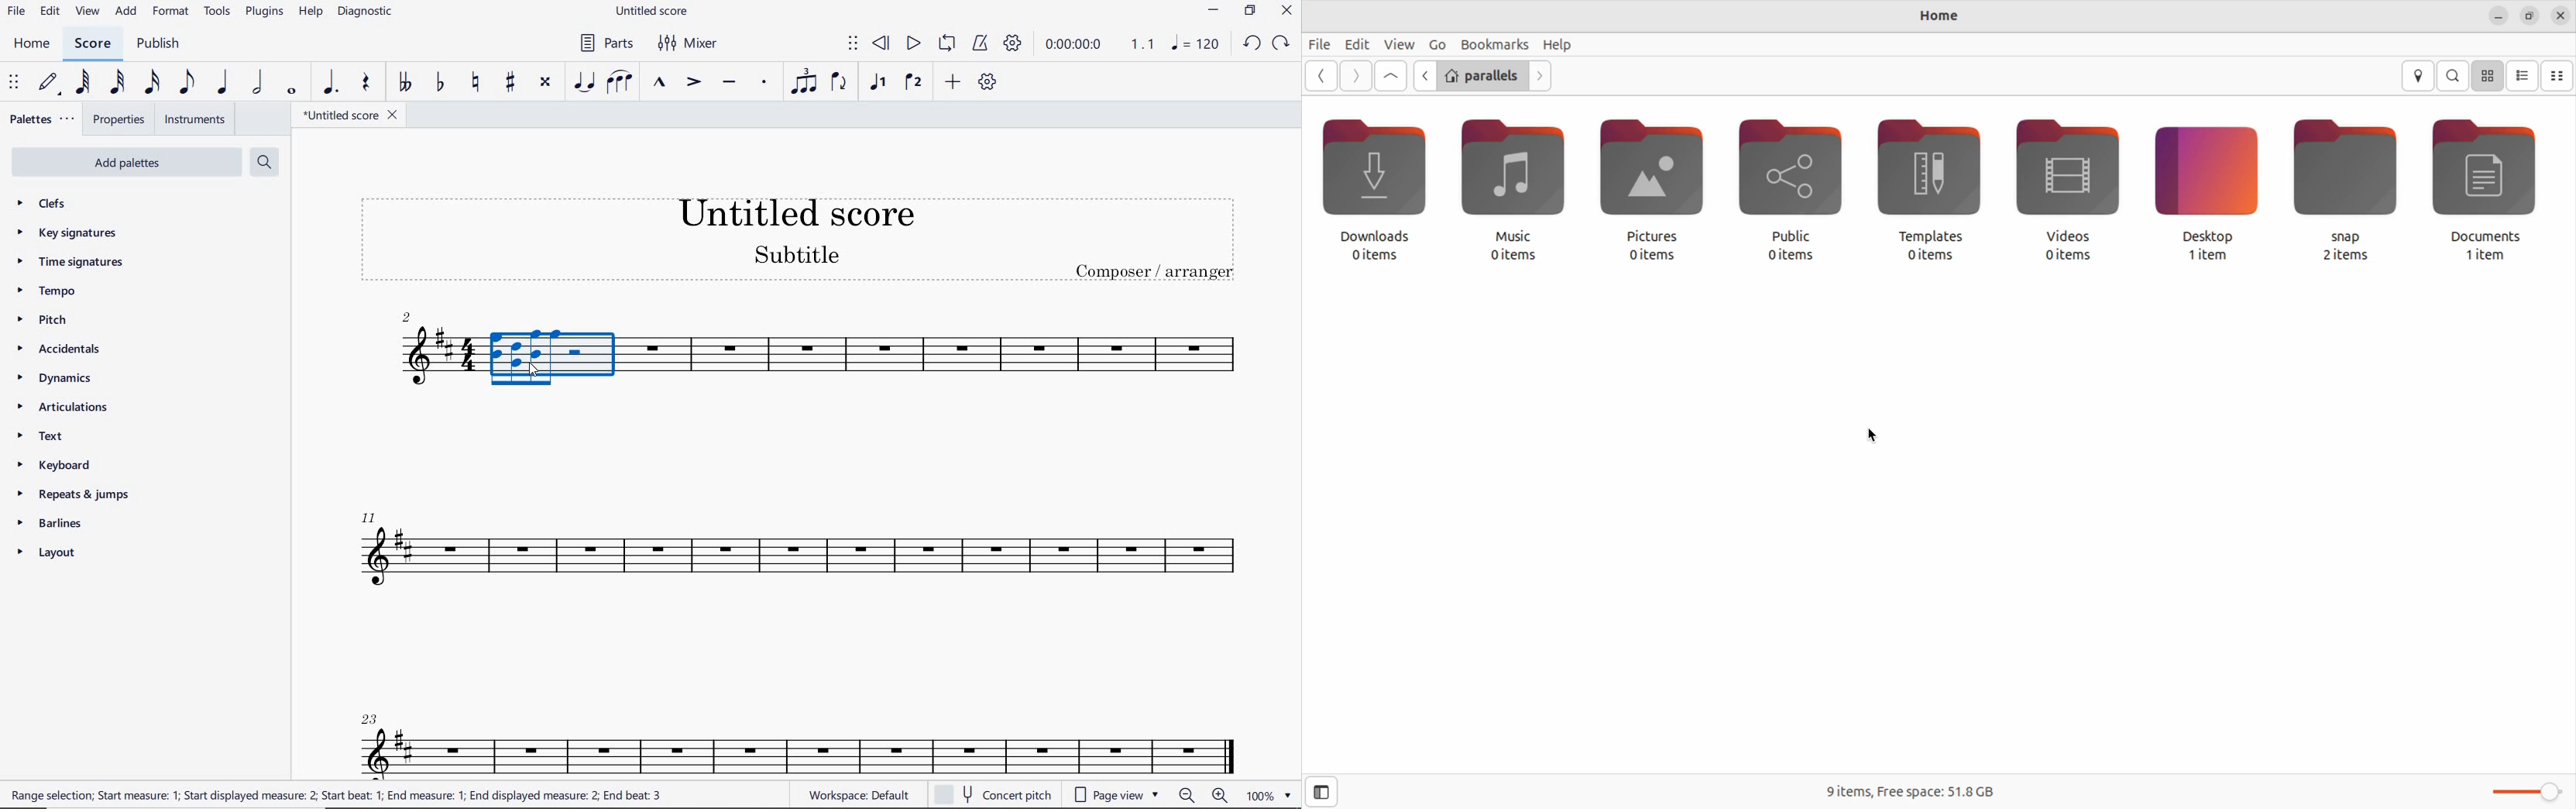 The width and height of the screenshot is (2576, 812). I want to click on go previous, so click(1323, 75).